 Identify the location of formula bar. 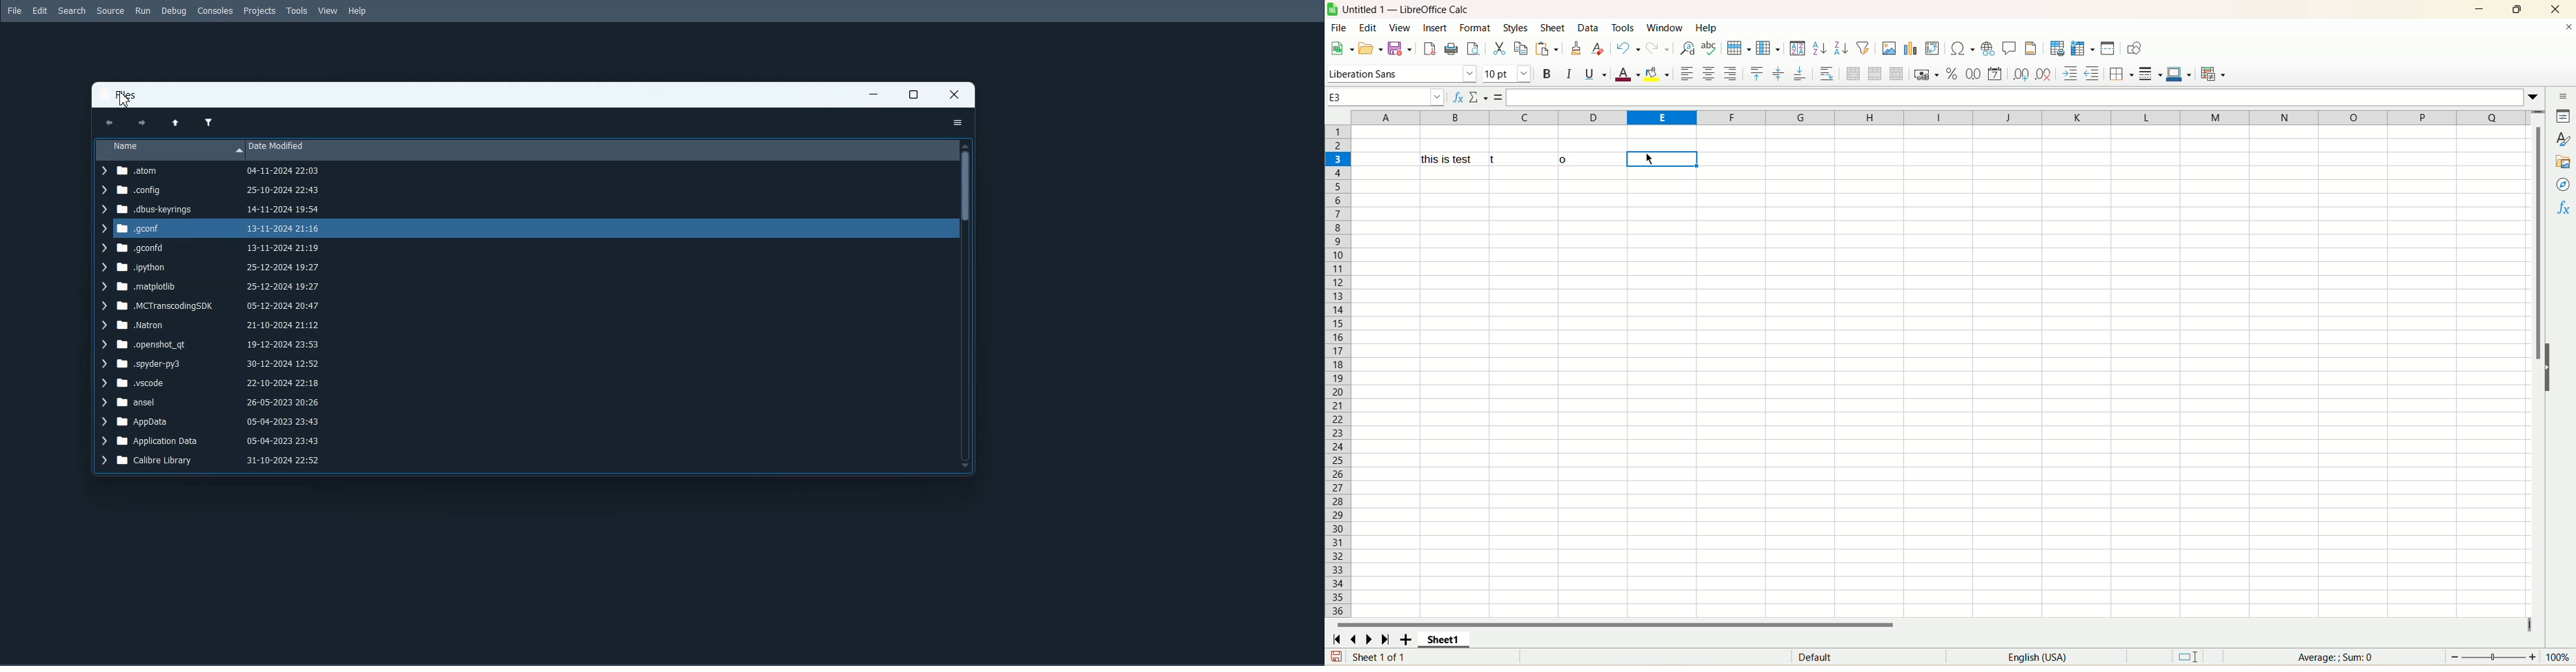
(2013, 97).